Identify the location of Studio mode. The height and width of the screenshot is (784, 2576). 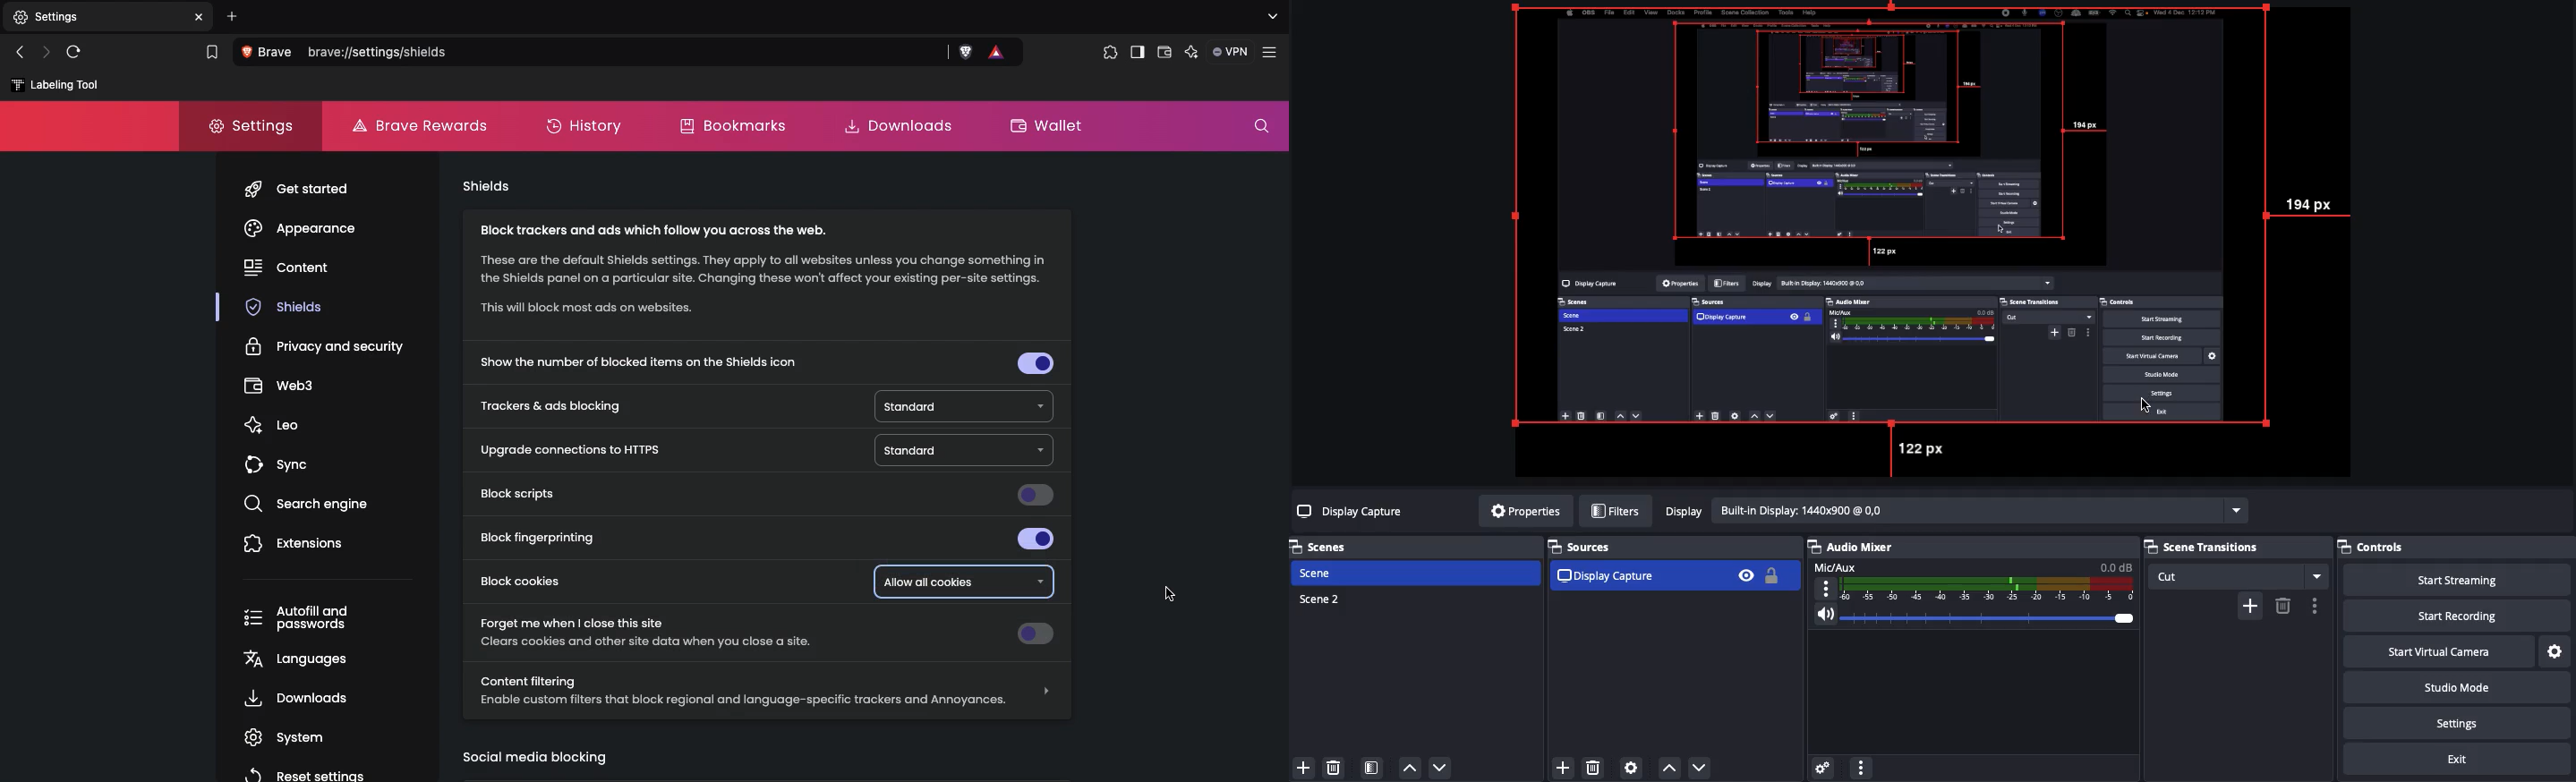
(2470, 690).